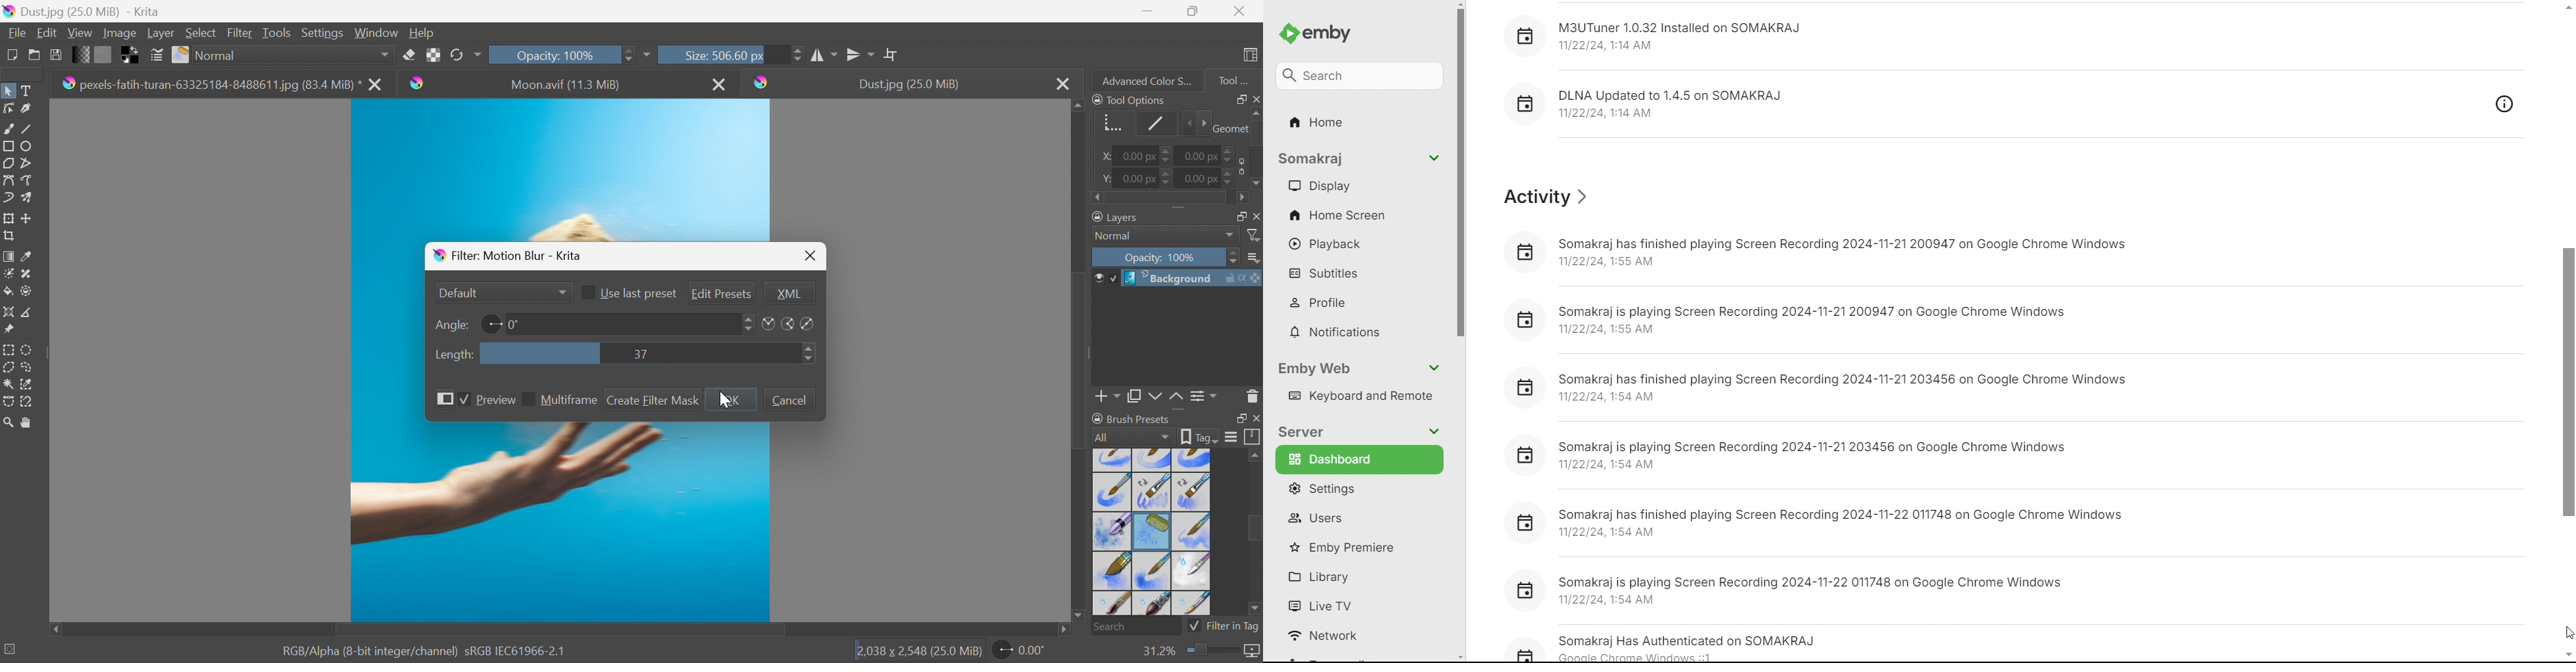  What do you see at coordinates (182, 55) in the screenshot?
I see `Choose brush preset` at bounding box center [182, 55].